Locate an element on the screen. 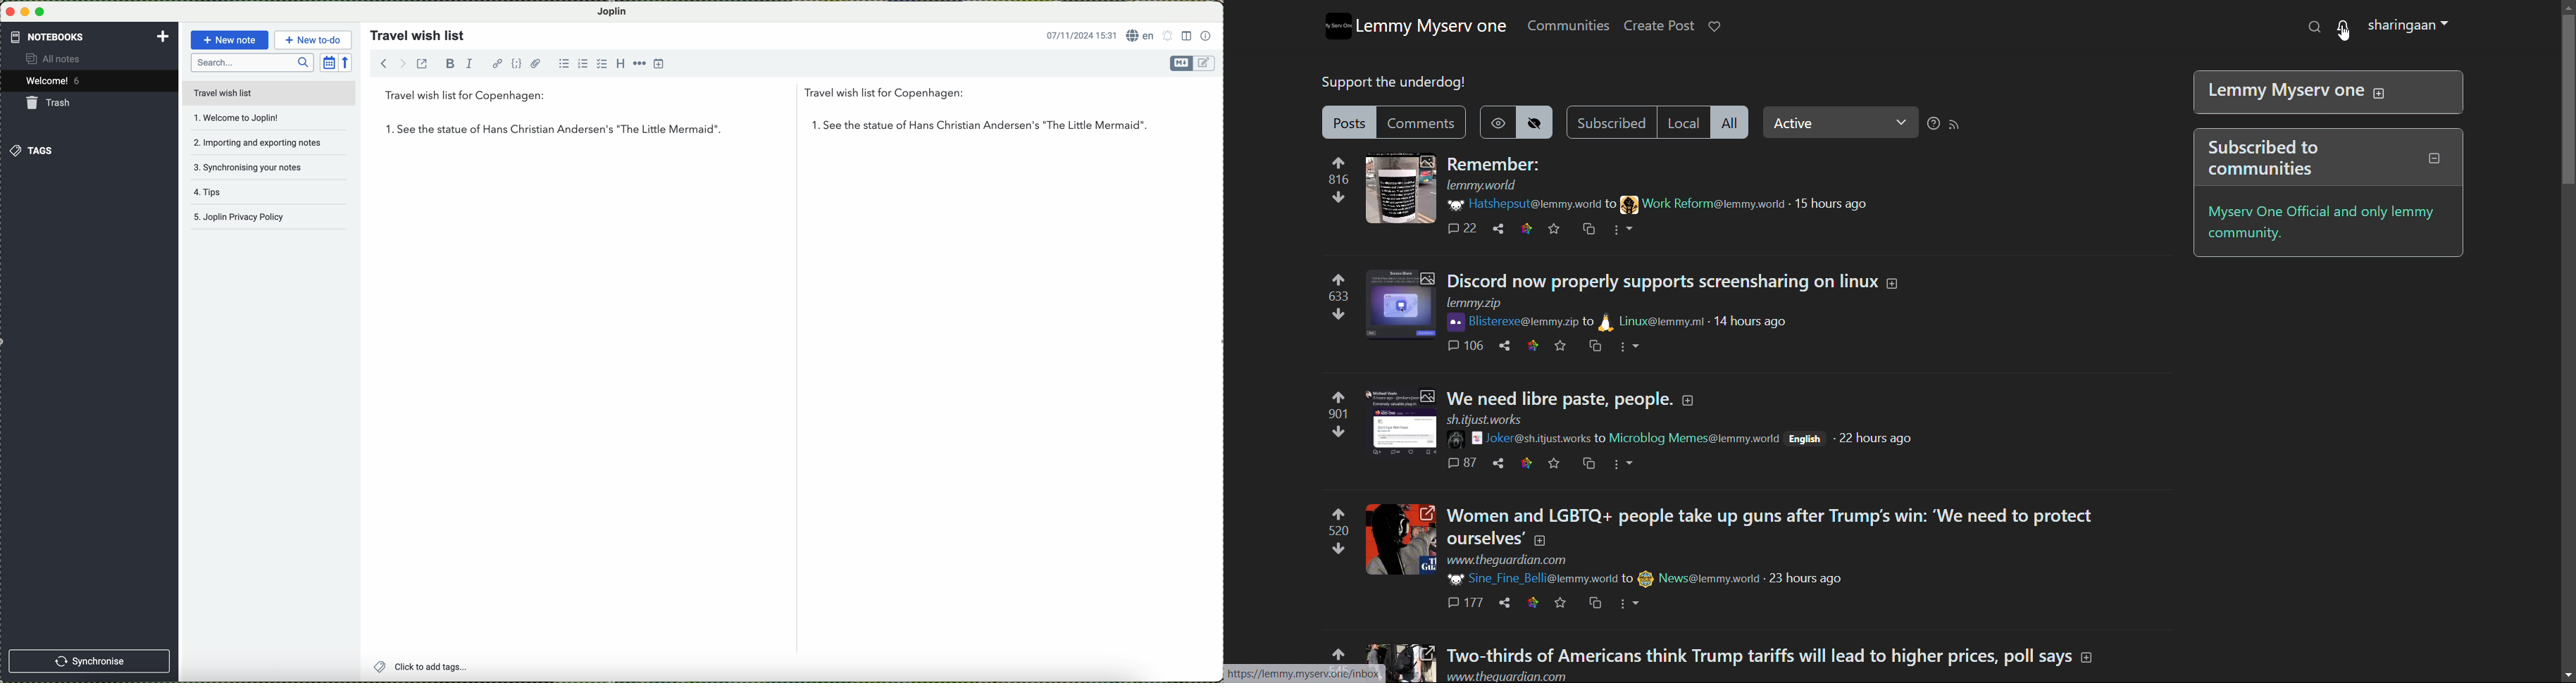 Image resolution: width=2576 pixels, height=700 pixels. language is located at coordinates (1141, 36).